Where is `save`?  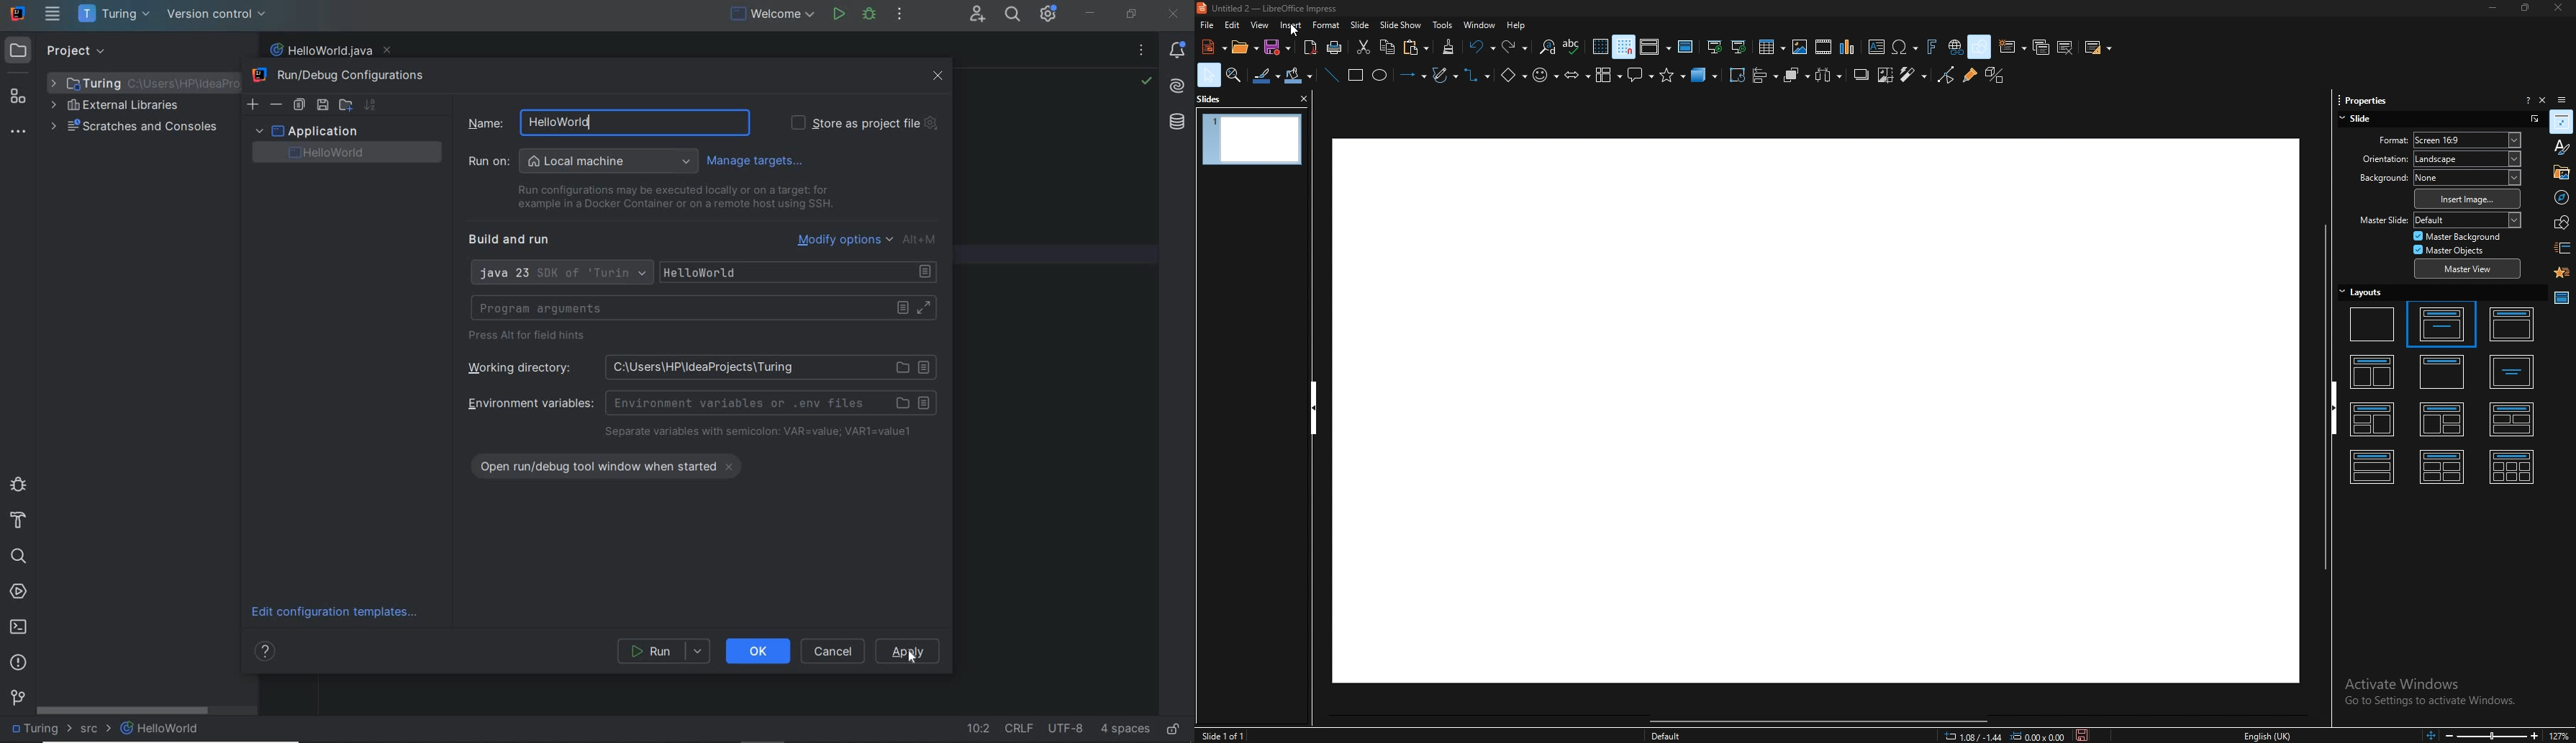
save is located at coordinates (1279, 48).